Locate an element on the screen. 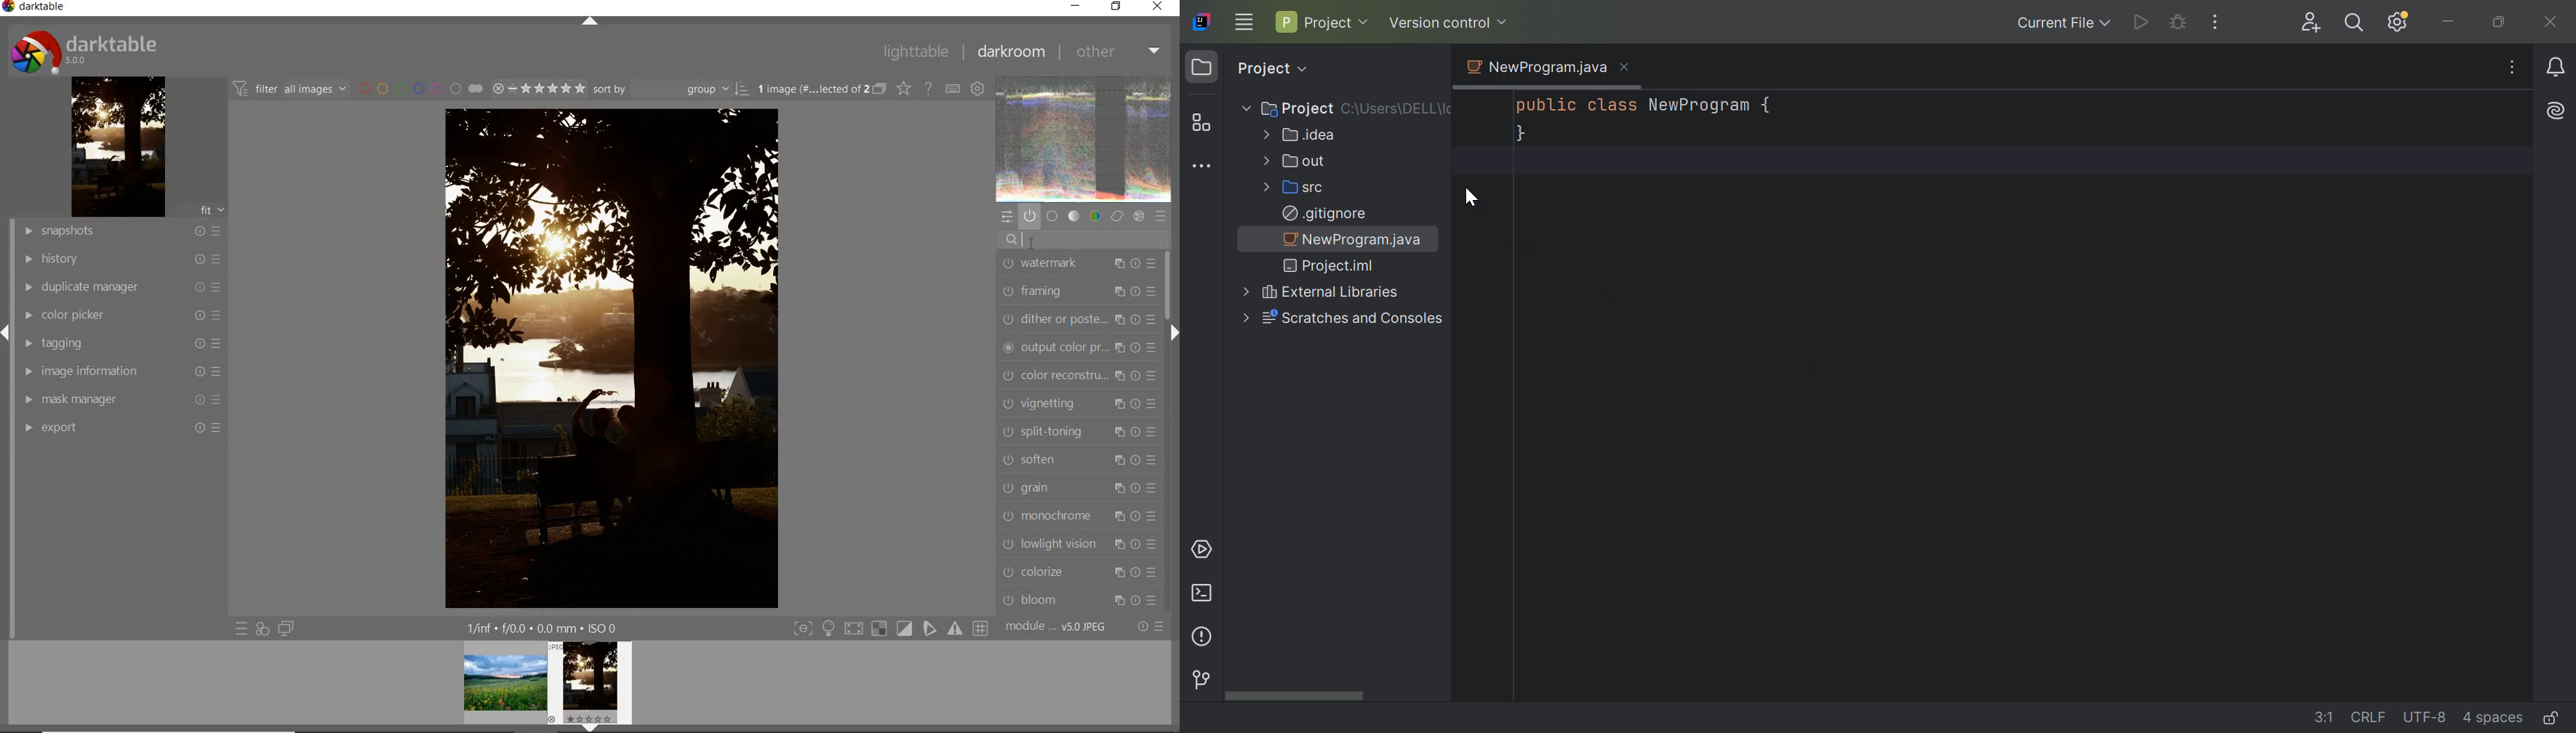 The width and height of the screenshot is (2576, 756). tagging is located at coordinates (119, 342).